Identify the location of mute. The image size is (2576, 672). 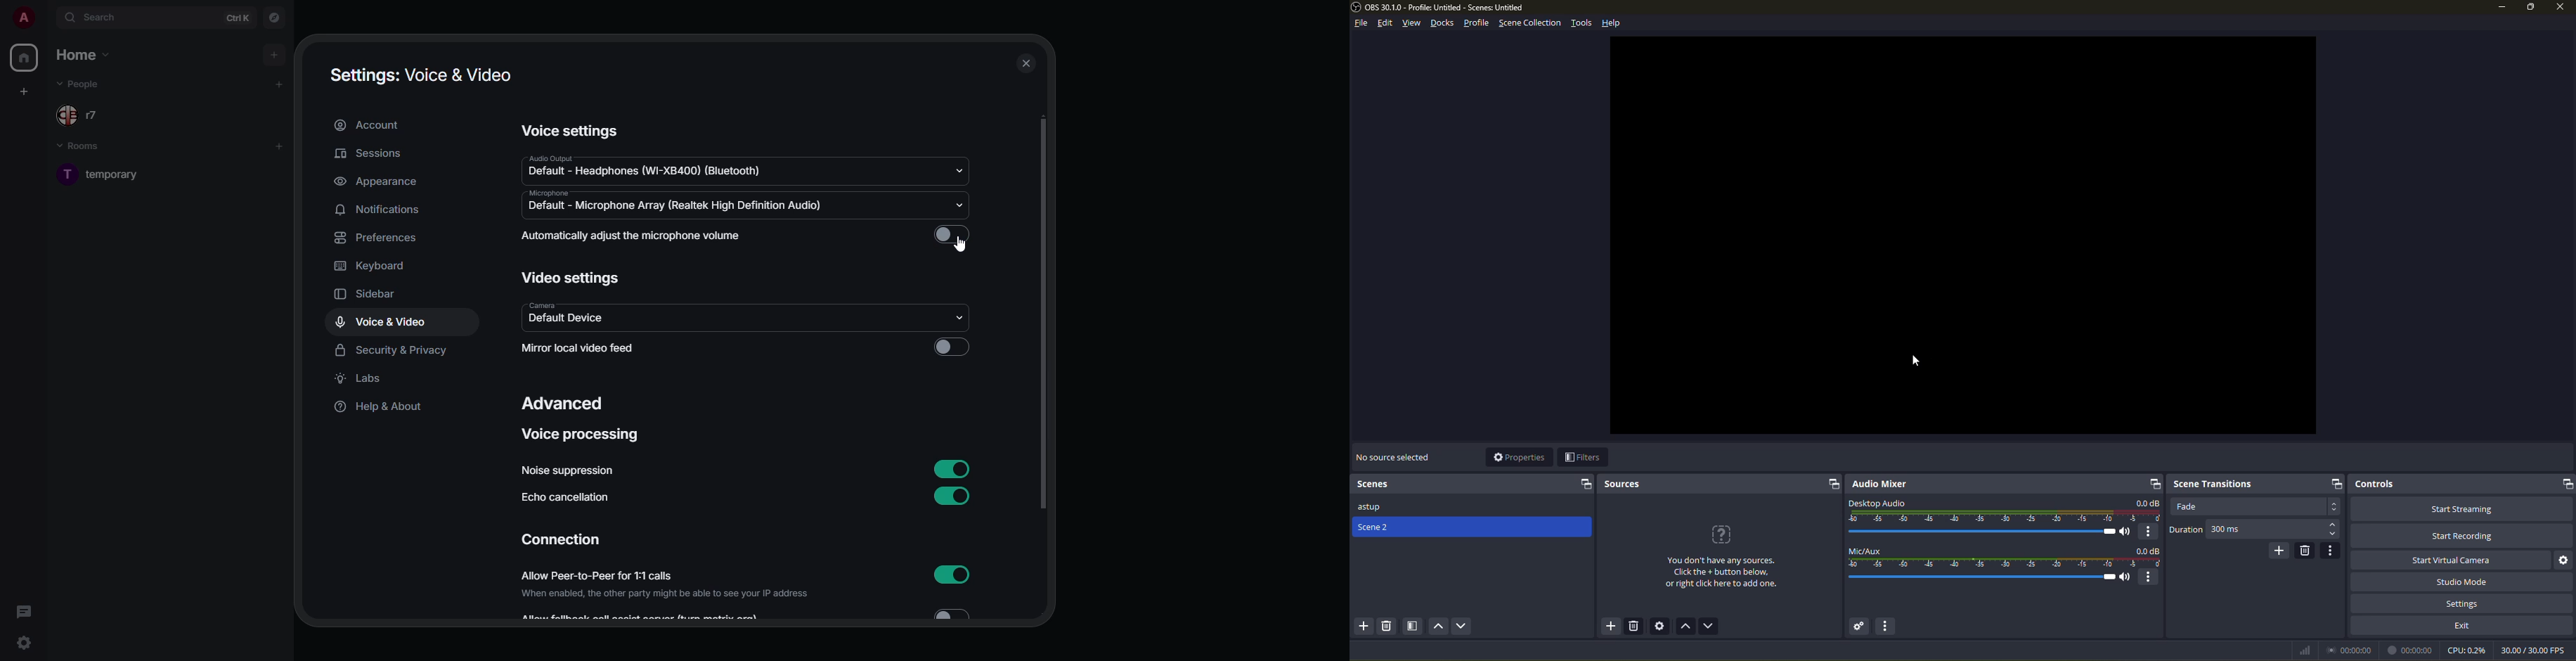
(2125, 532).